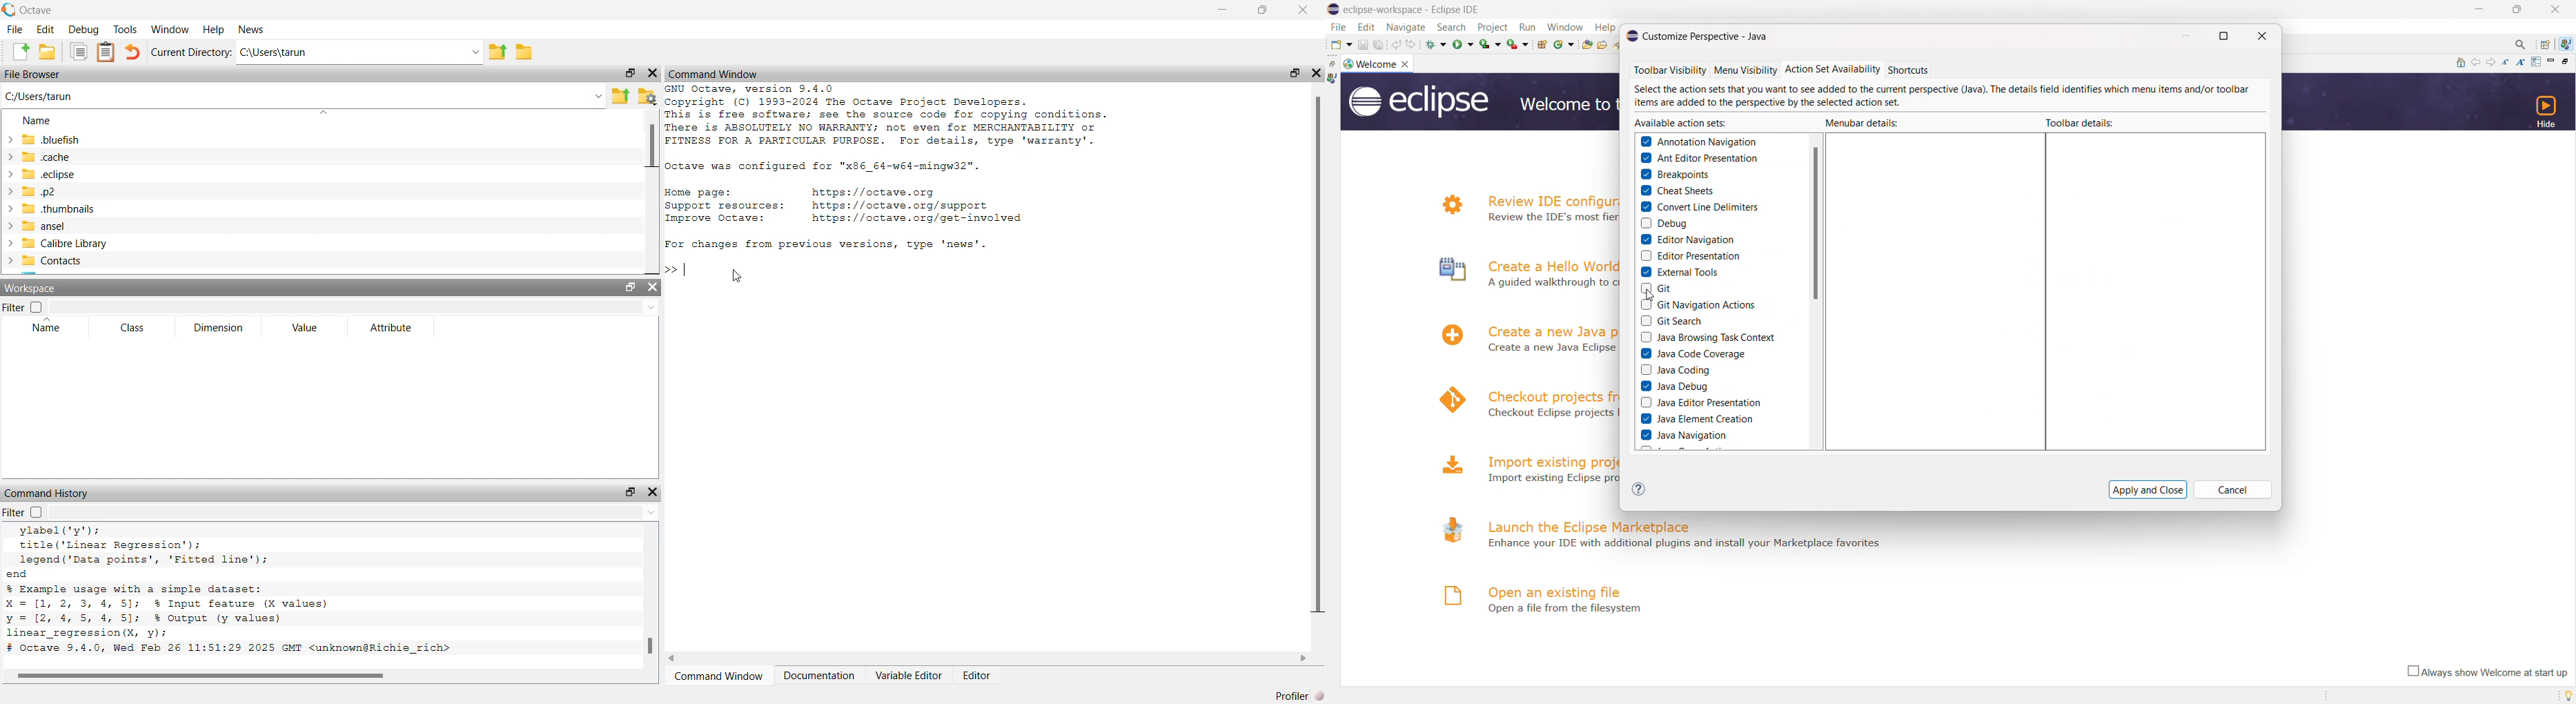 The image size is (2576, 728). I want to click on breakpoints, so click(1674, 174).